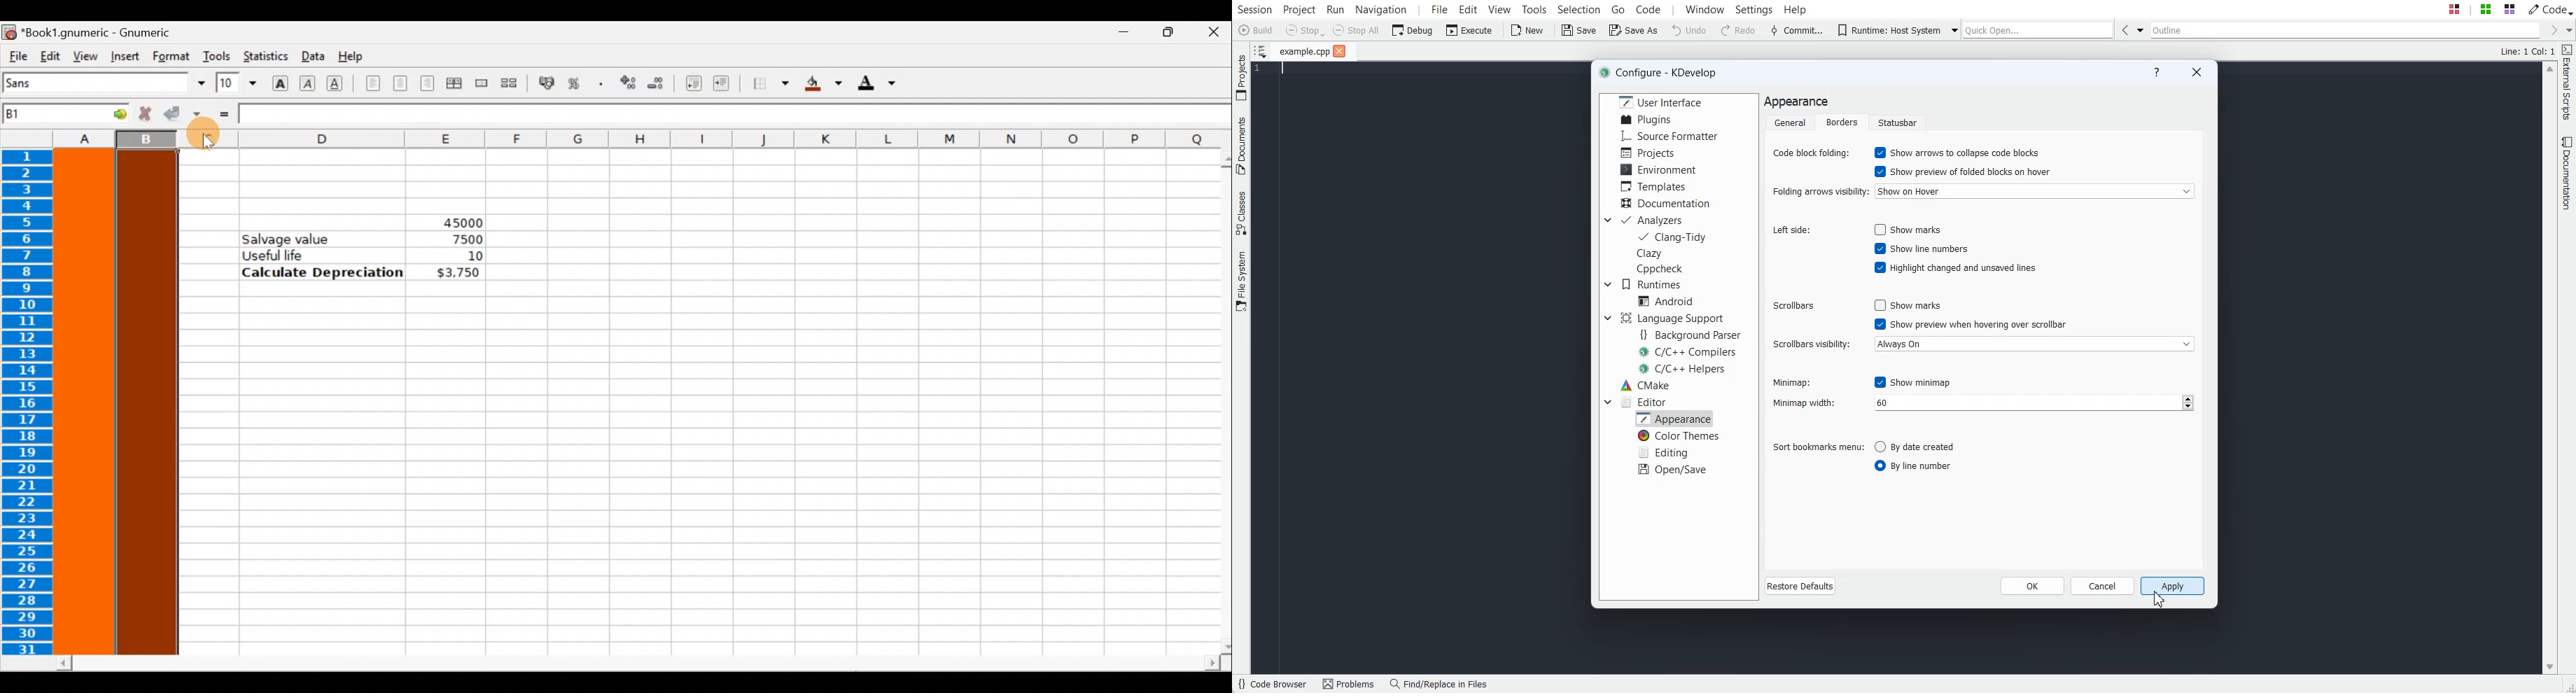 The height and width of the screenshot is (700, 2576). I want to click on Close, so click(1213, 34).